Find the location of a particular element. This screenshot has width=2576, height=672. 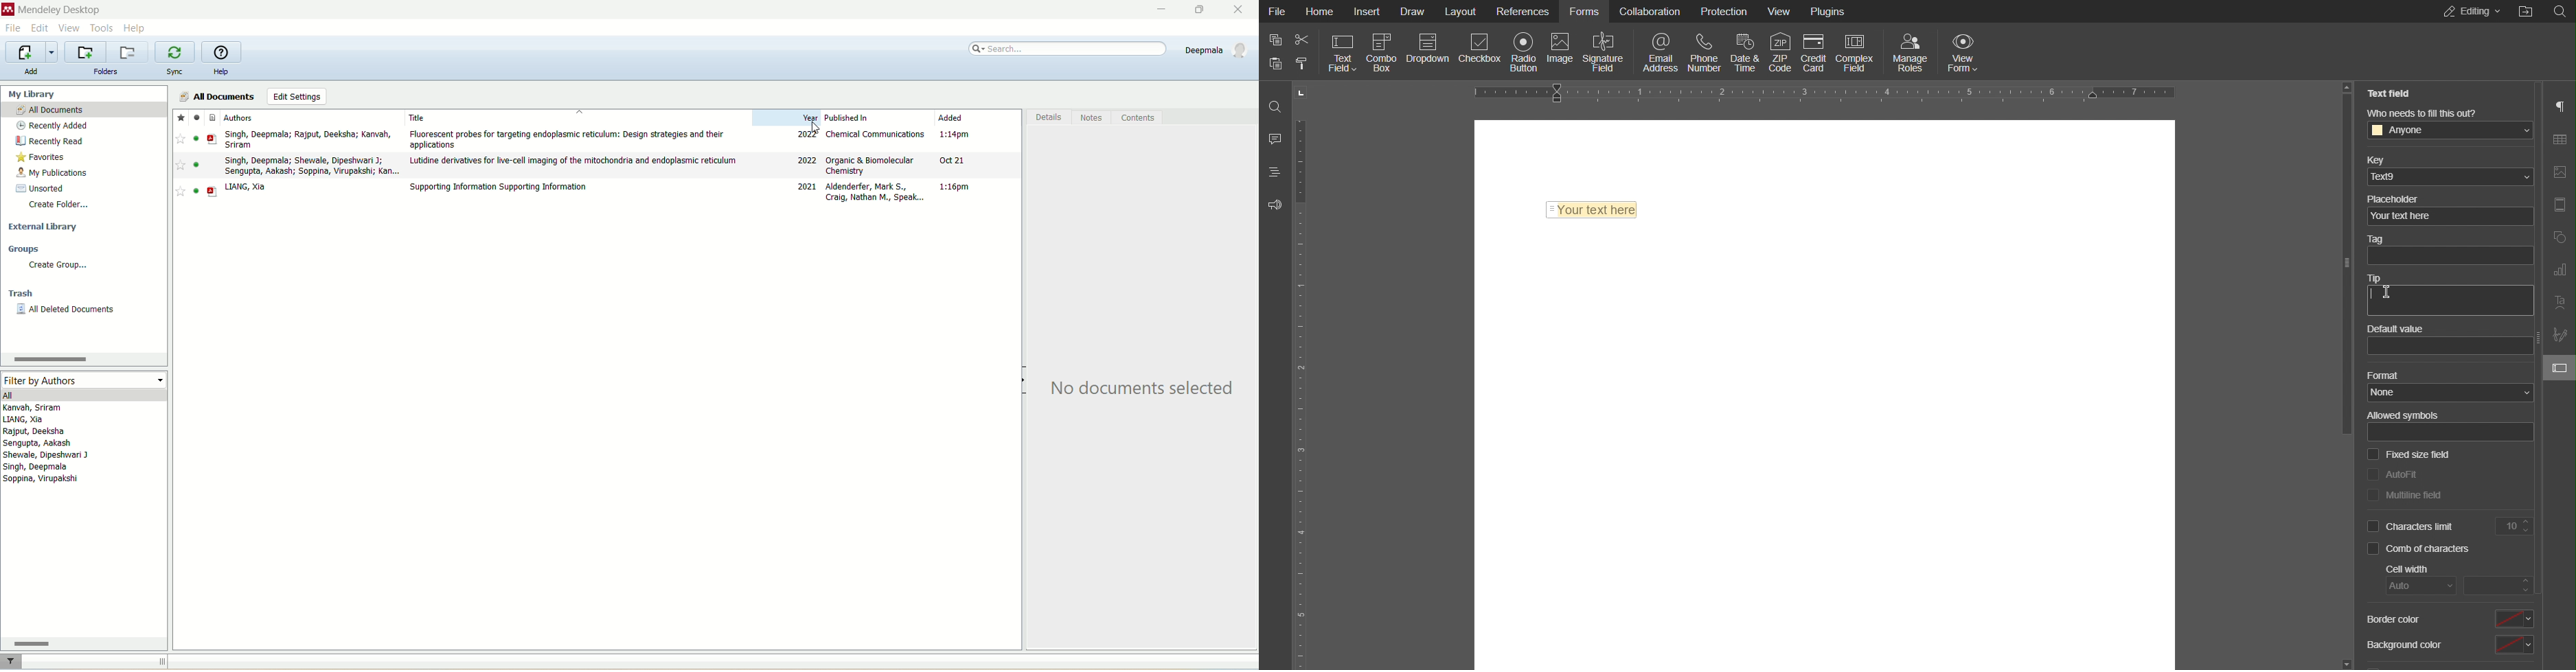

contents is located at coordinates (1139, 119).